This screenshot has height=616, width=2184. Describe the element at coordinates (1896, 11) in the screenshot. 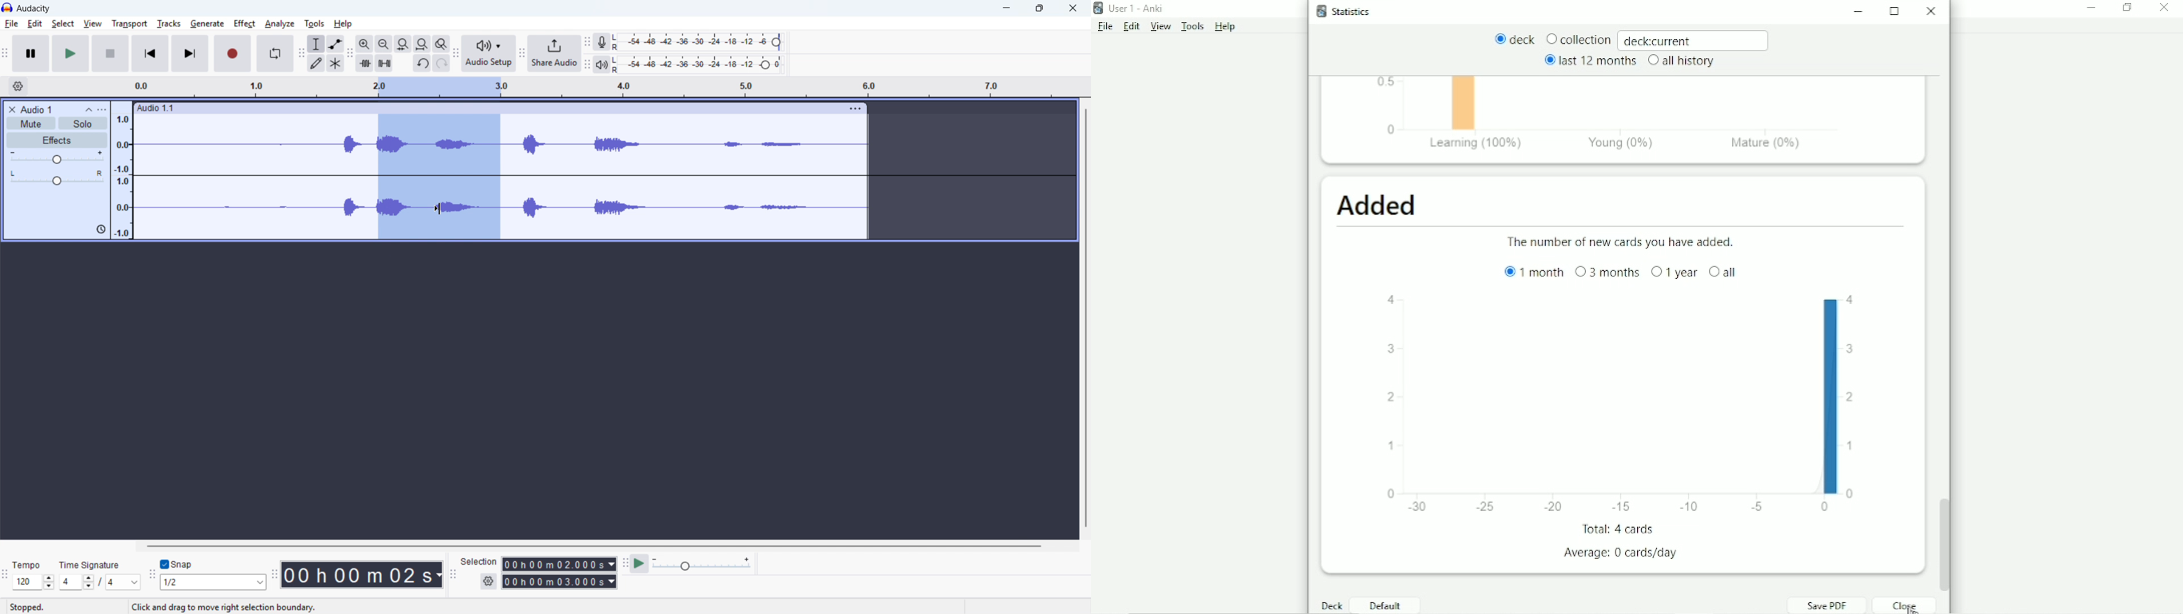

I see `Maximize` at that location.